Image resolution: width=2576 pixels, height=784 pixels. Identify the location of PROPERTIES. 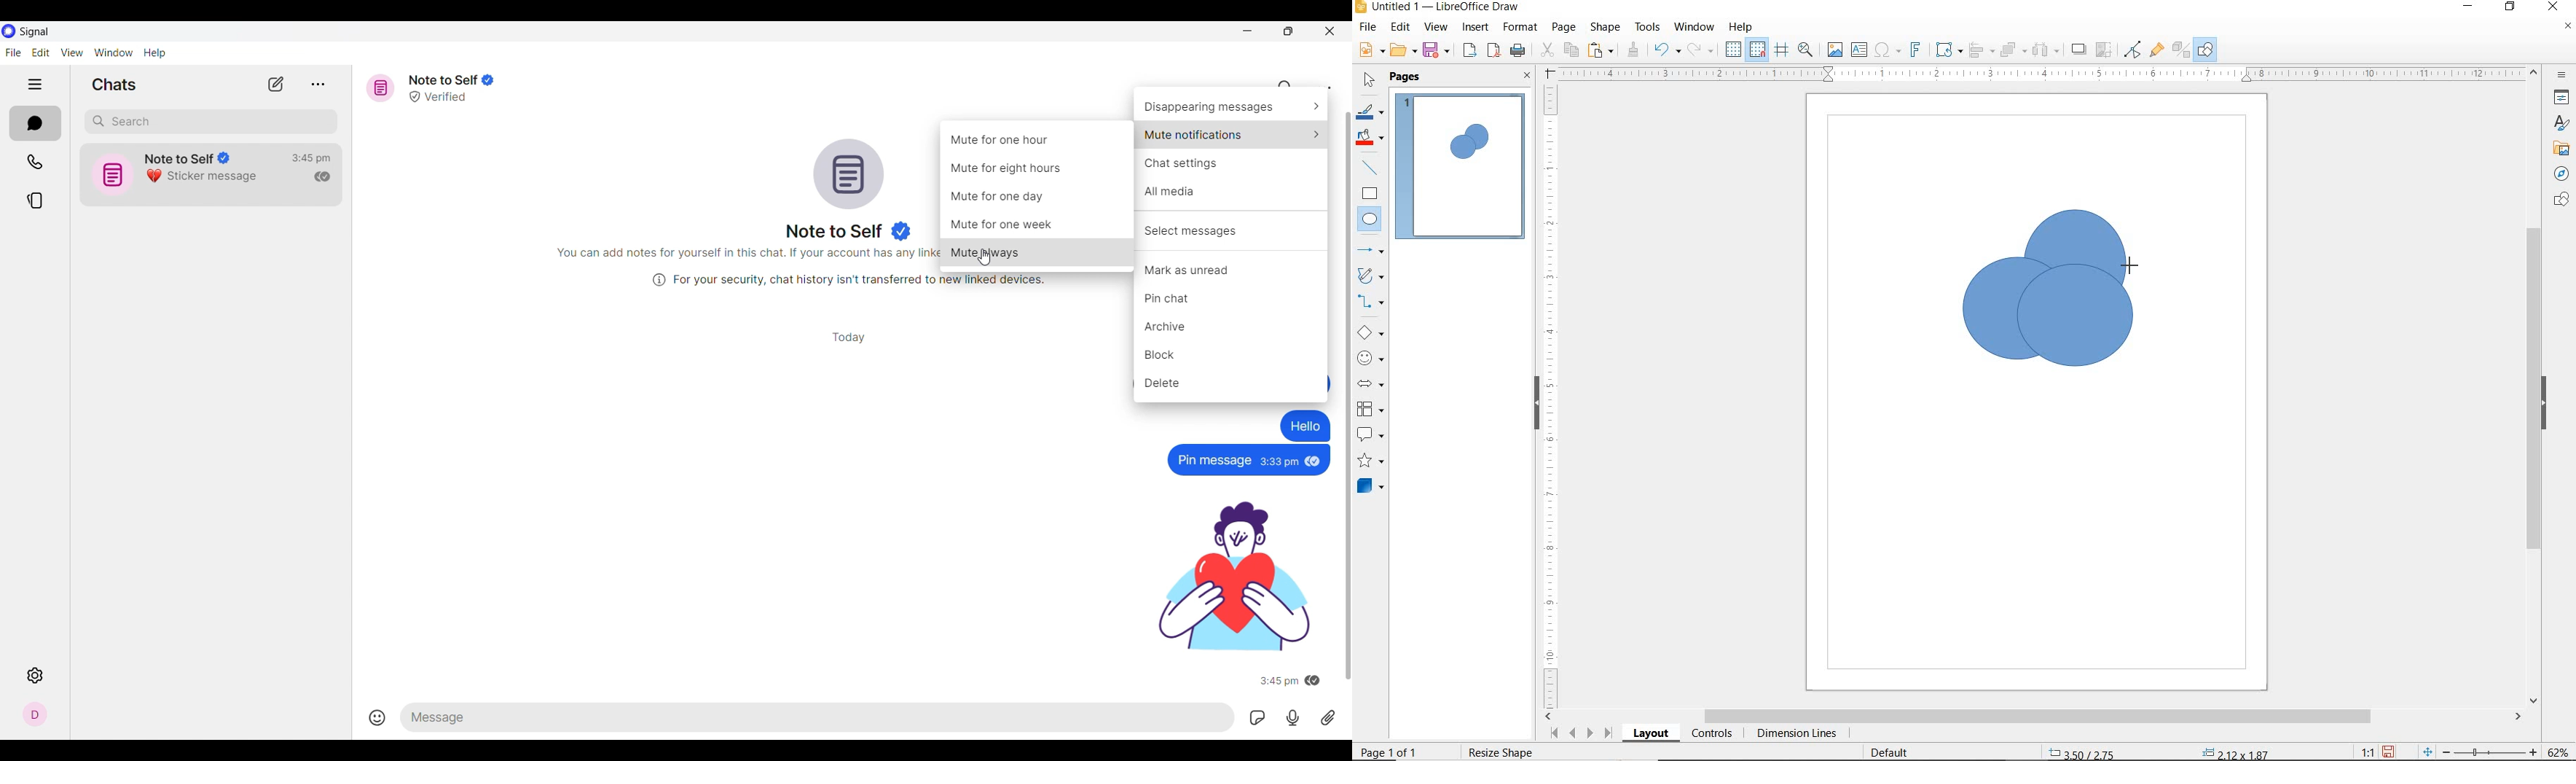
(2564, 100).